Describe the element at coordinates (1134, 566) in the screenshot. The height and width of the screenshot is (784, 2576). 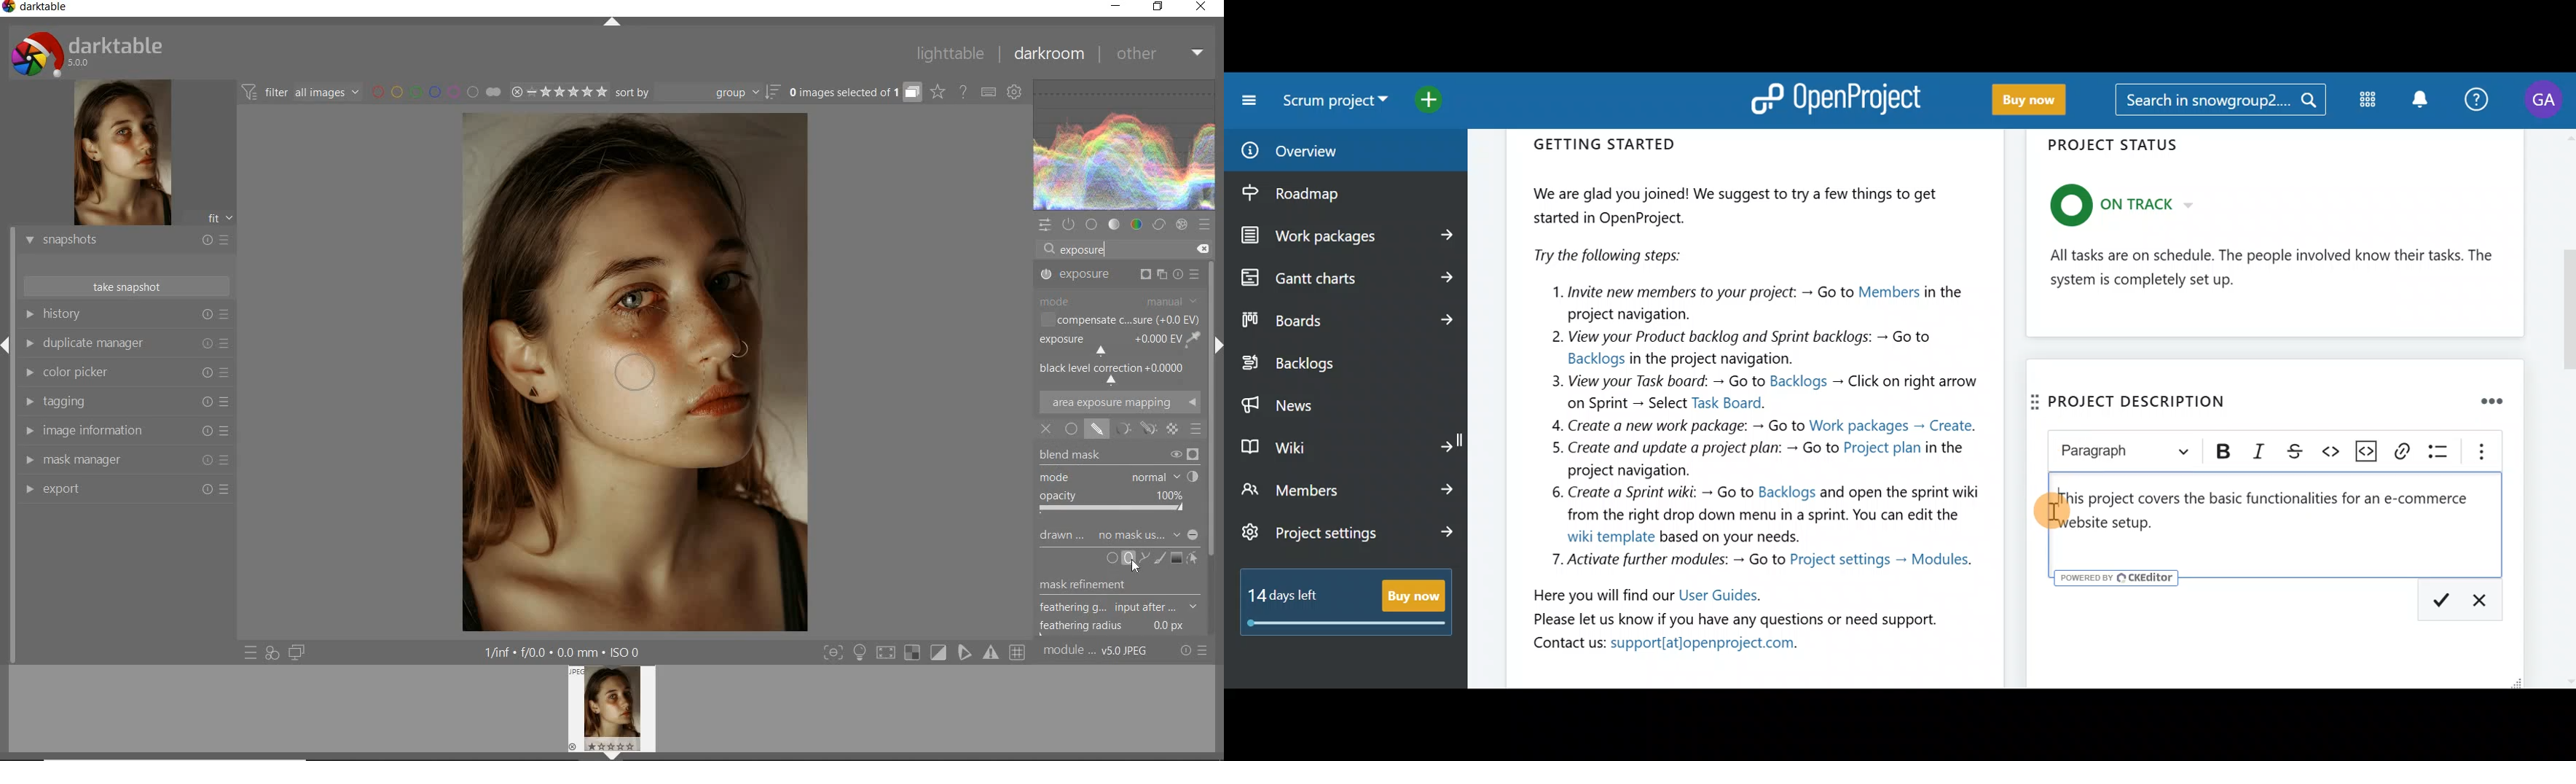
I see `CURSOR` at that location.